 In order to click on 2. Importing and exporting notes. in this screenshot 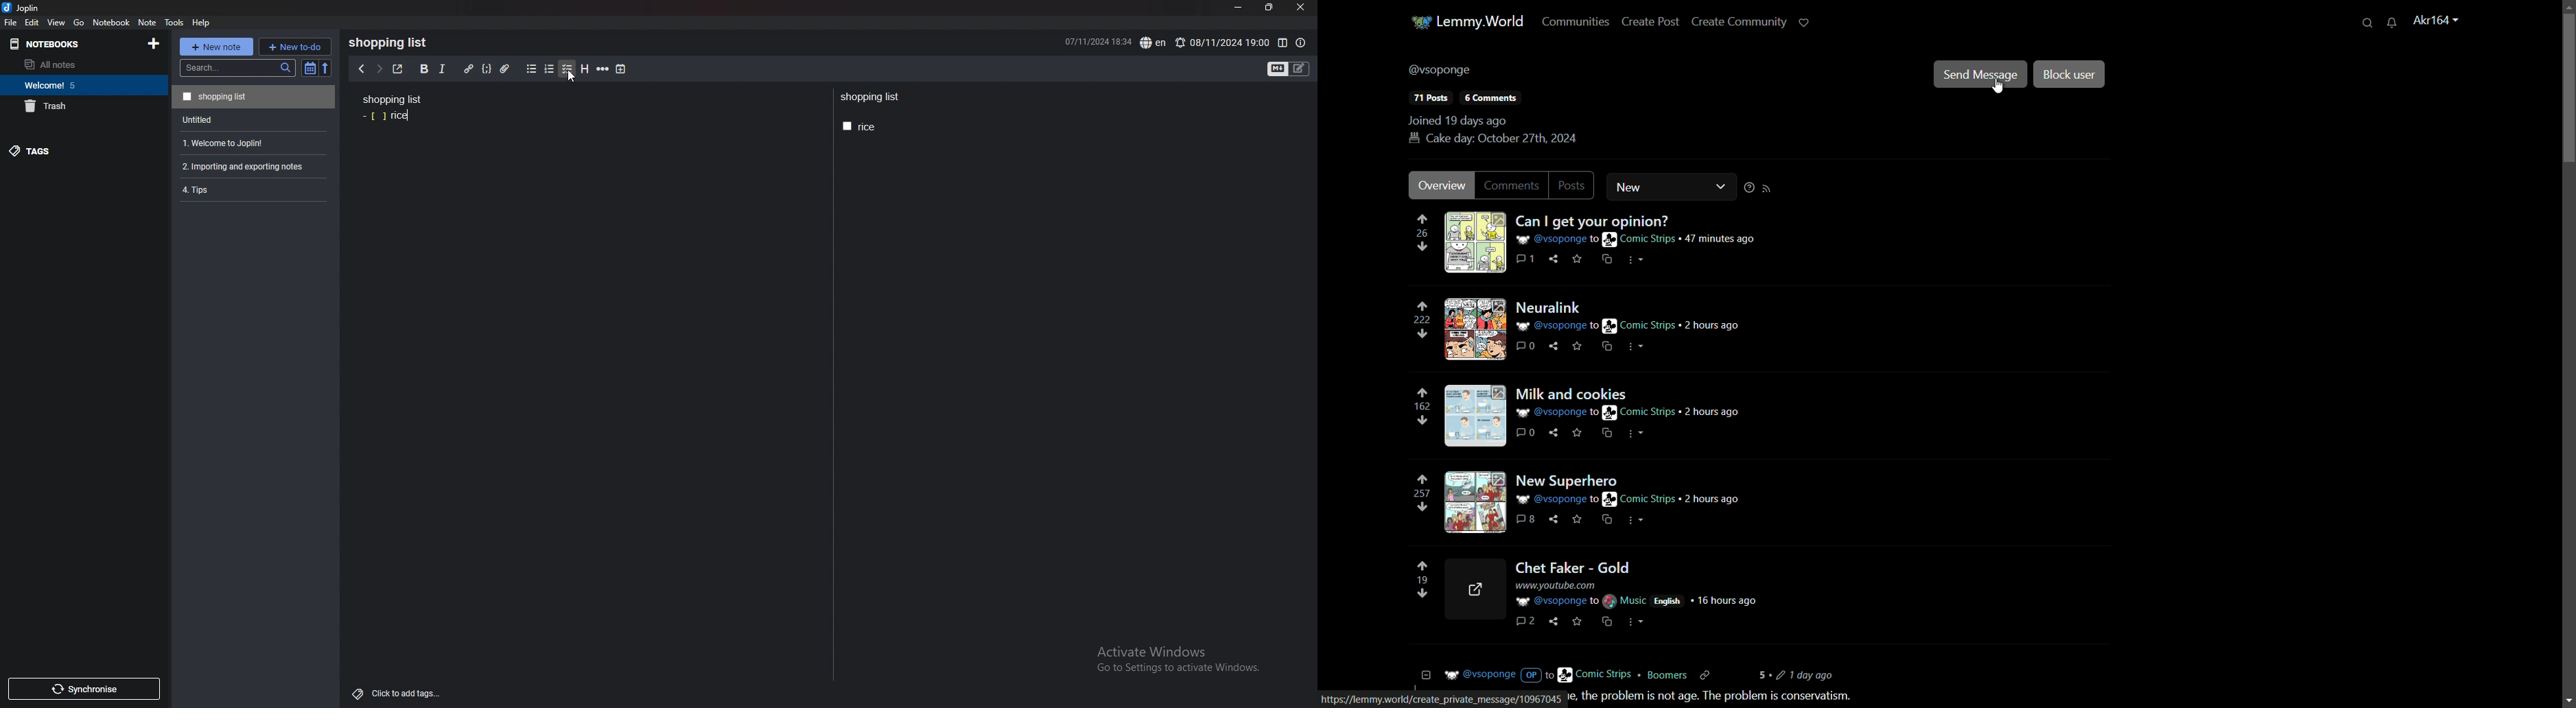, I will do `click(252, 165)`.